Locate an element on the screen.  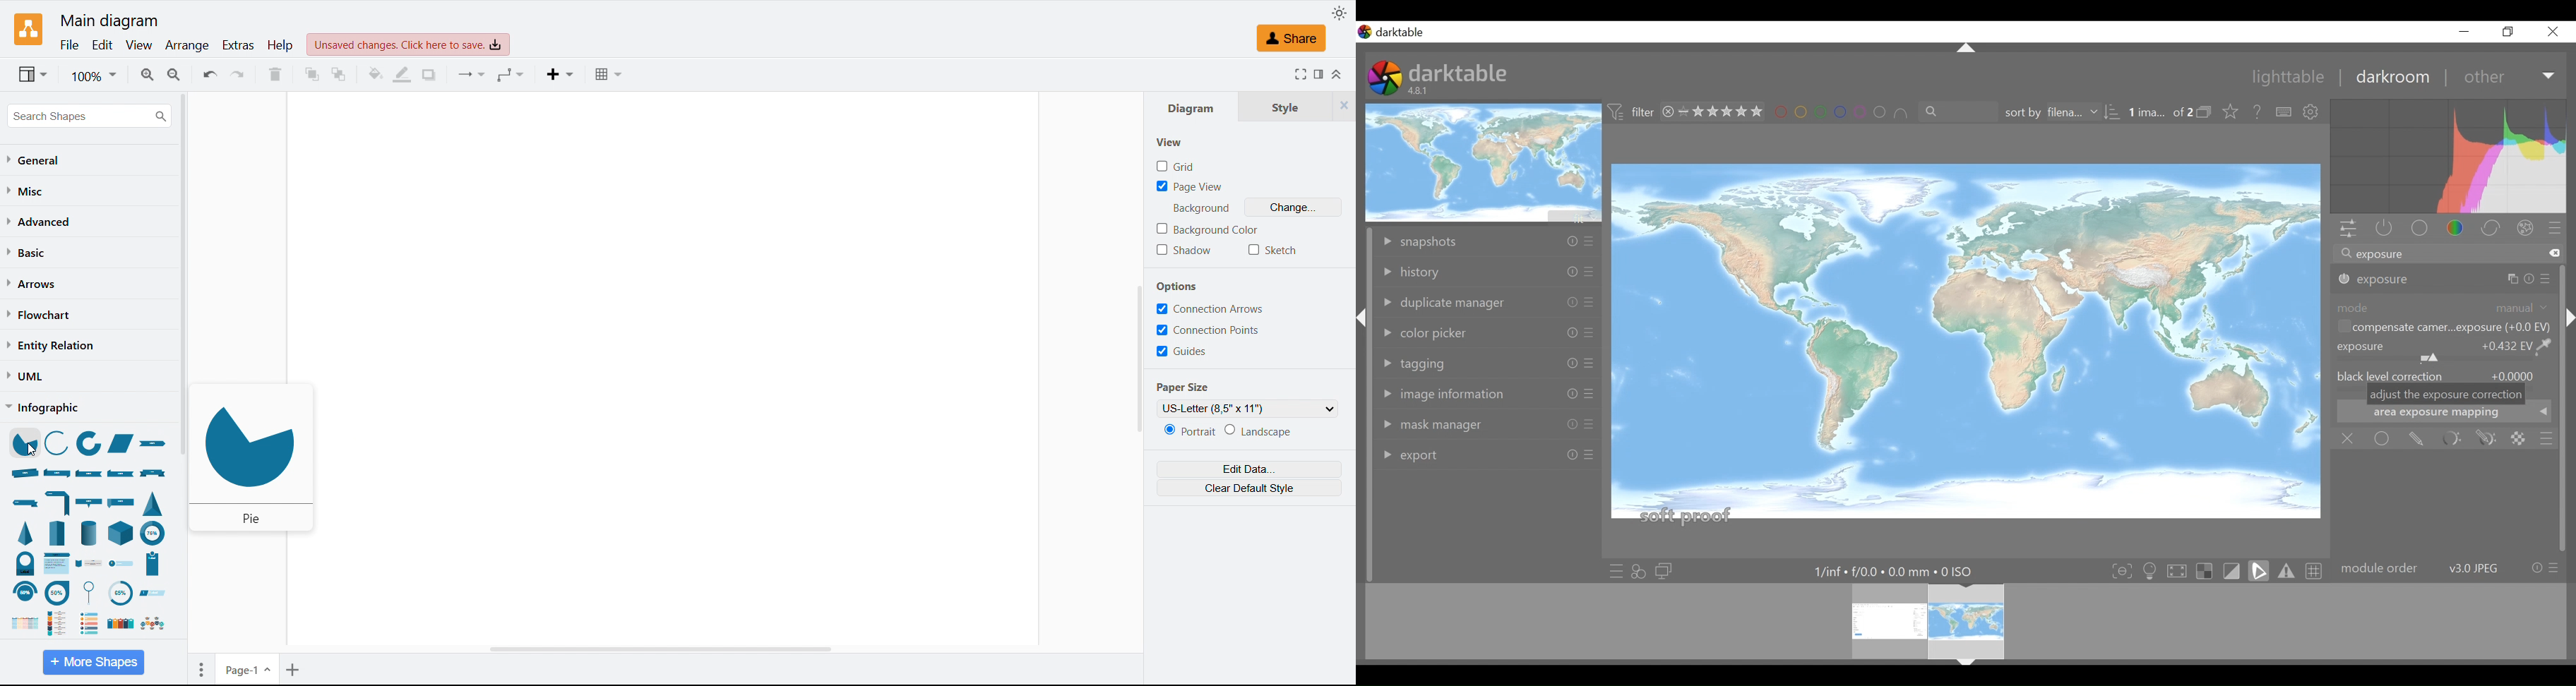
ribbon back folded is located at coordinates (122, 474).